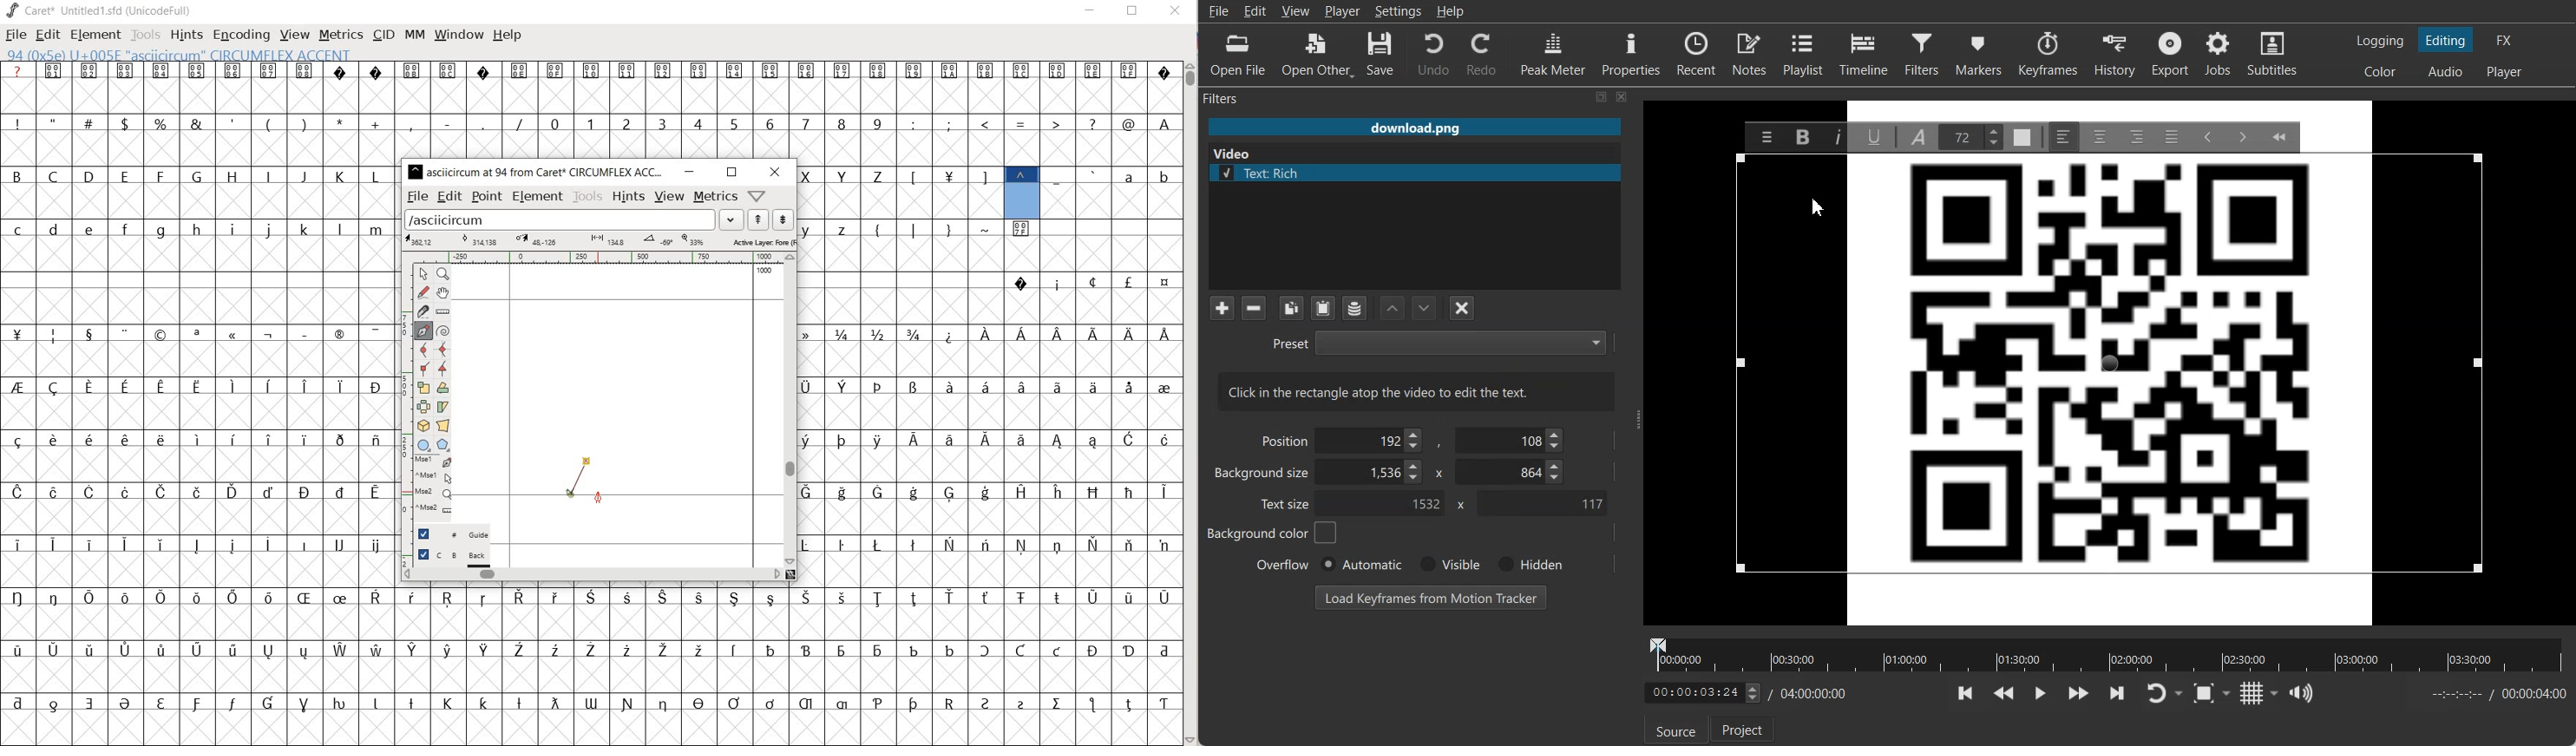 The height and width of the screenshot is (756, 2576). I want to click on Undo, so click(1433, 53).